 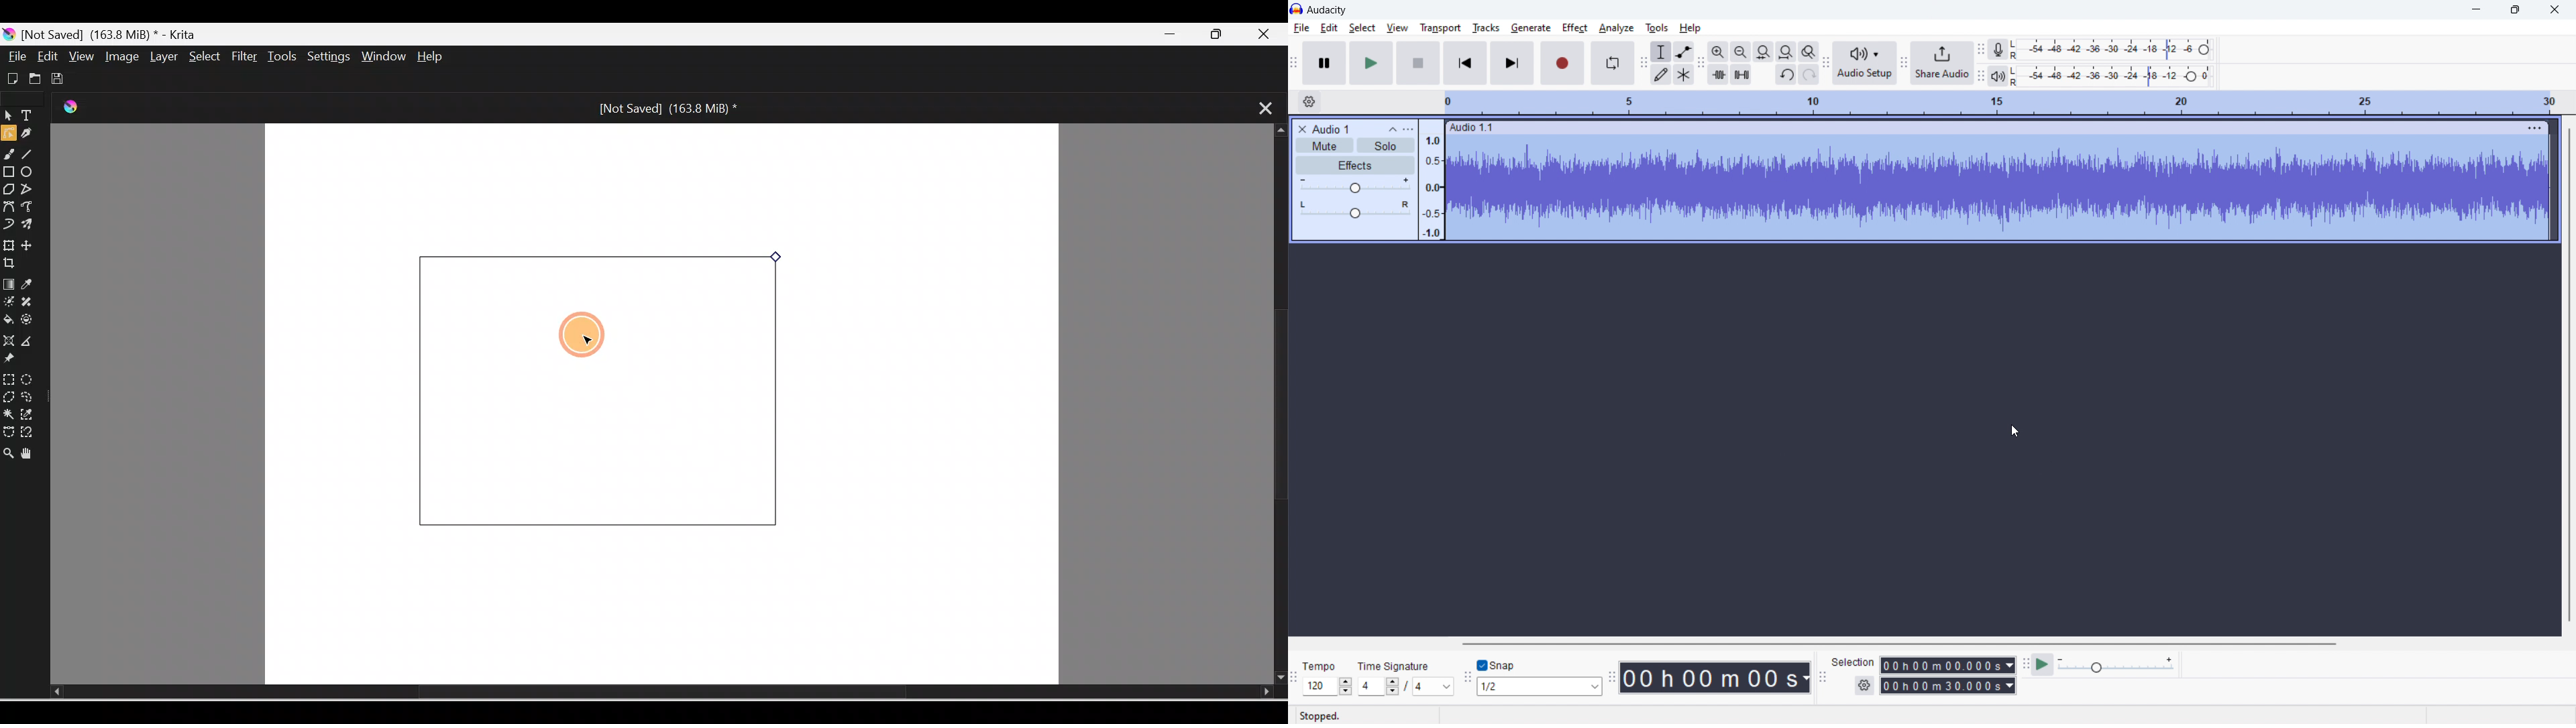 What do you see at coordinates (8, 135) in the screenshot?
I see `Edit shapes tool` at bounding box center [8, 135].